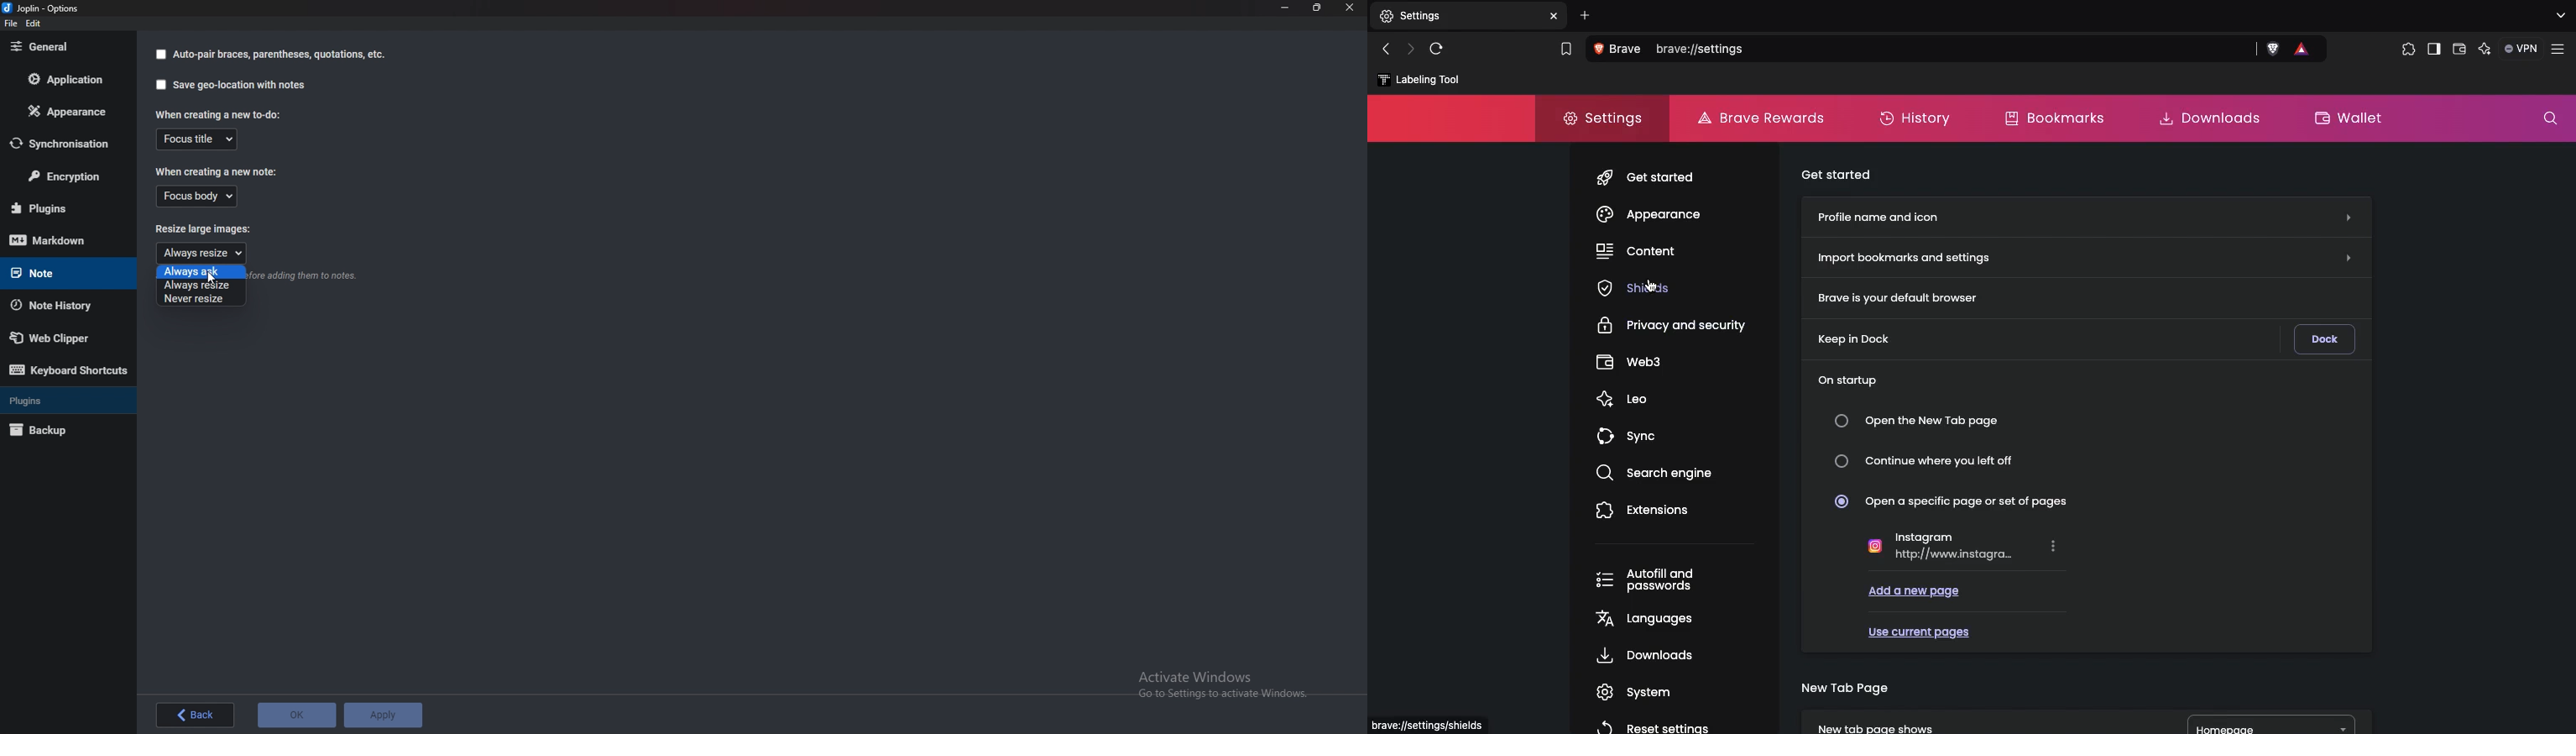  What do you see at coordinates (66, 143) in the screenshot?
I see `Synchronization` at bounding box center [66, 143].